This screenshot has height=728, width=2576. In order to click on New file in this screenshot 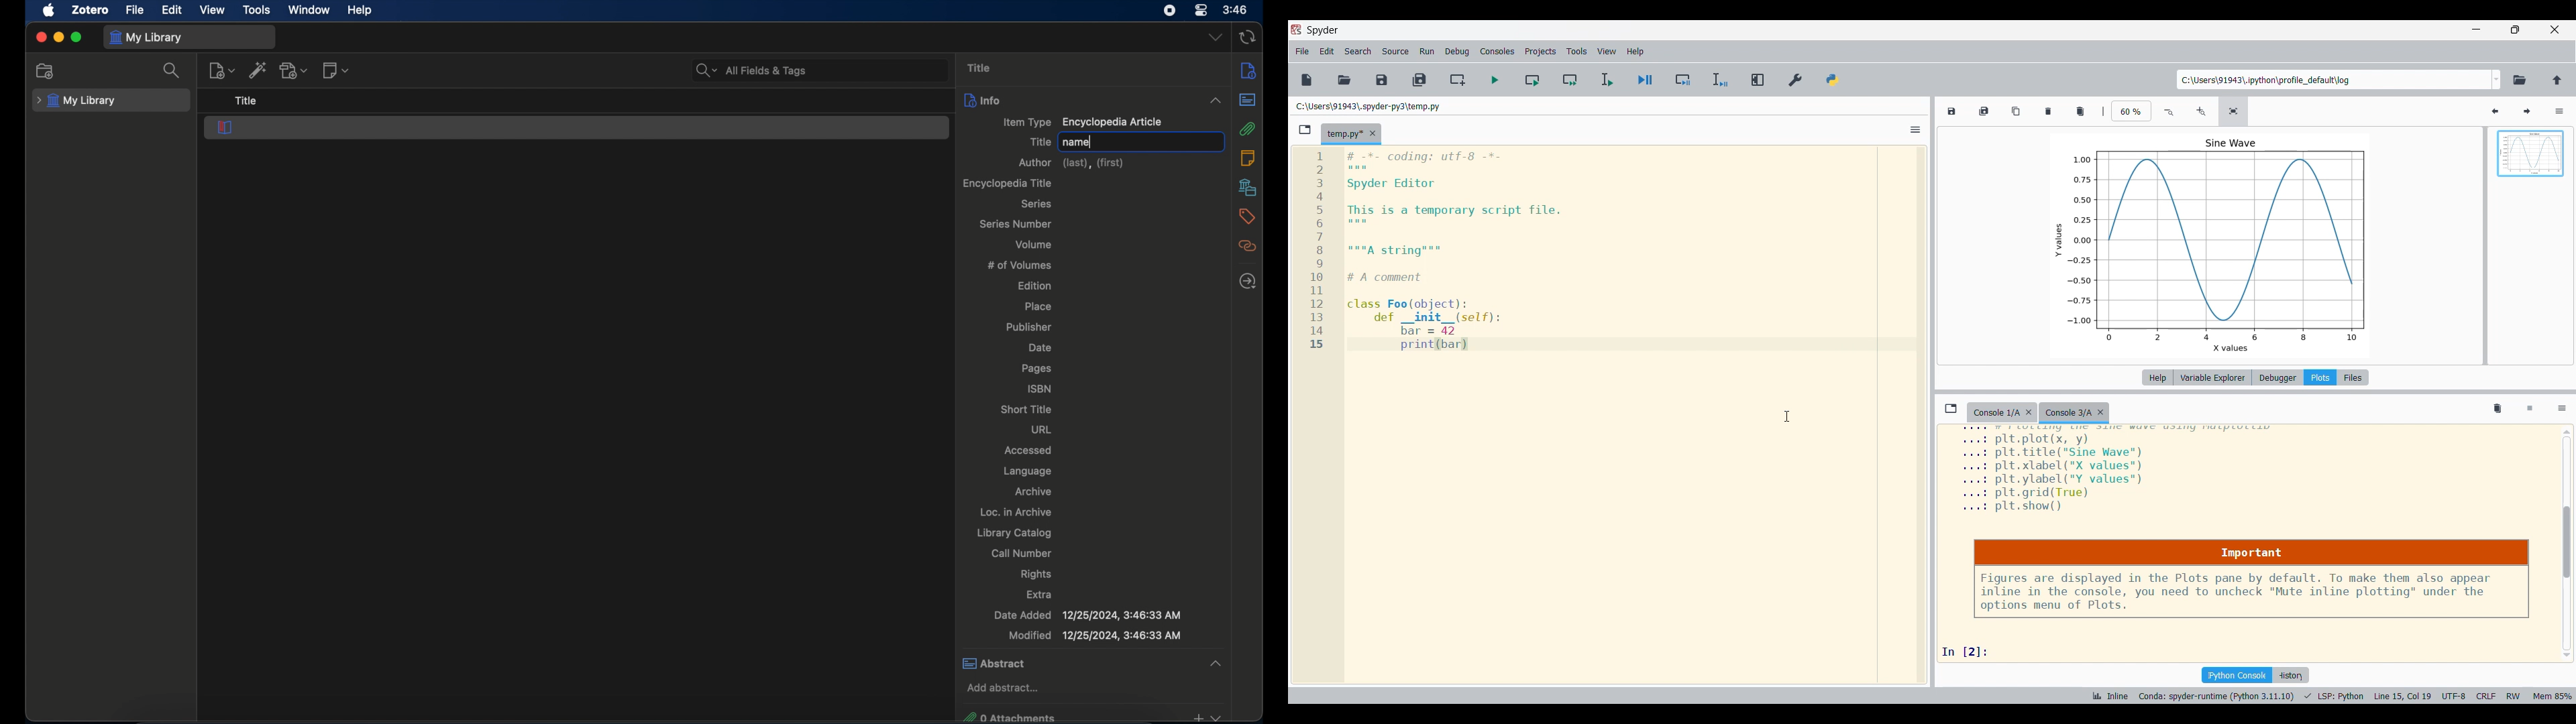, I will do `click(1307, 80)`.